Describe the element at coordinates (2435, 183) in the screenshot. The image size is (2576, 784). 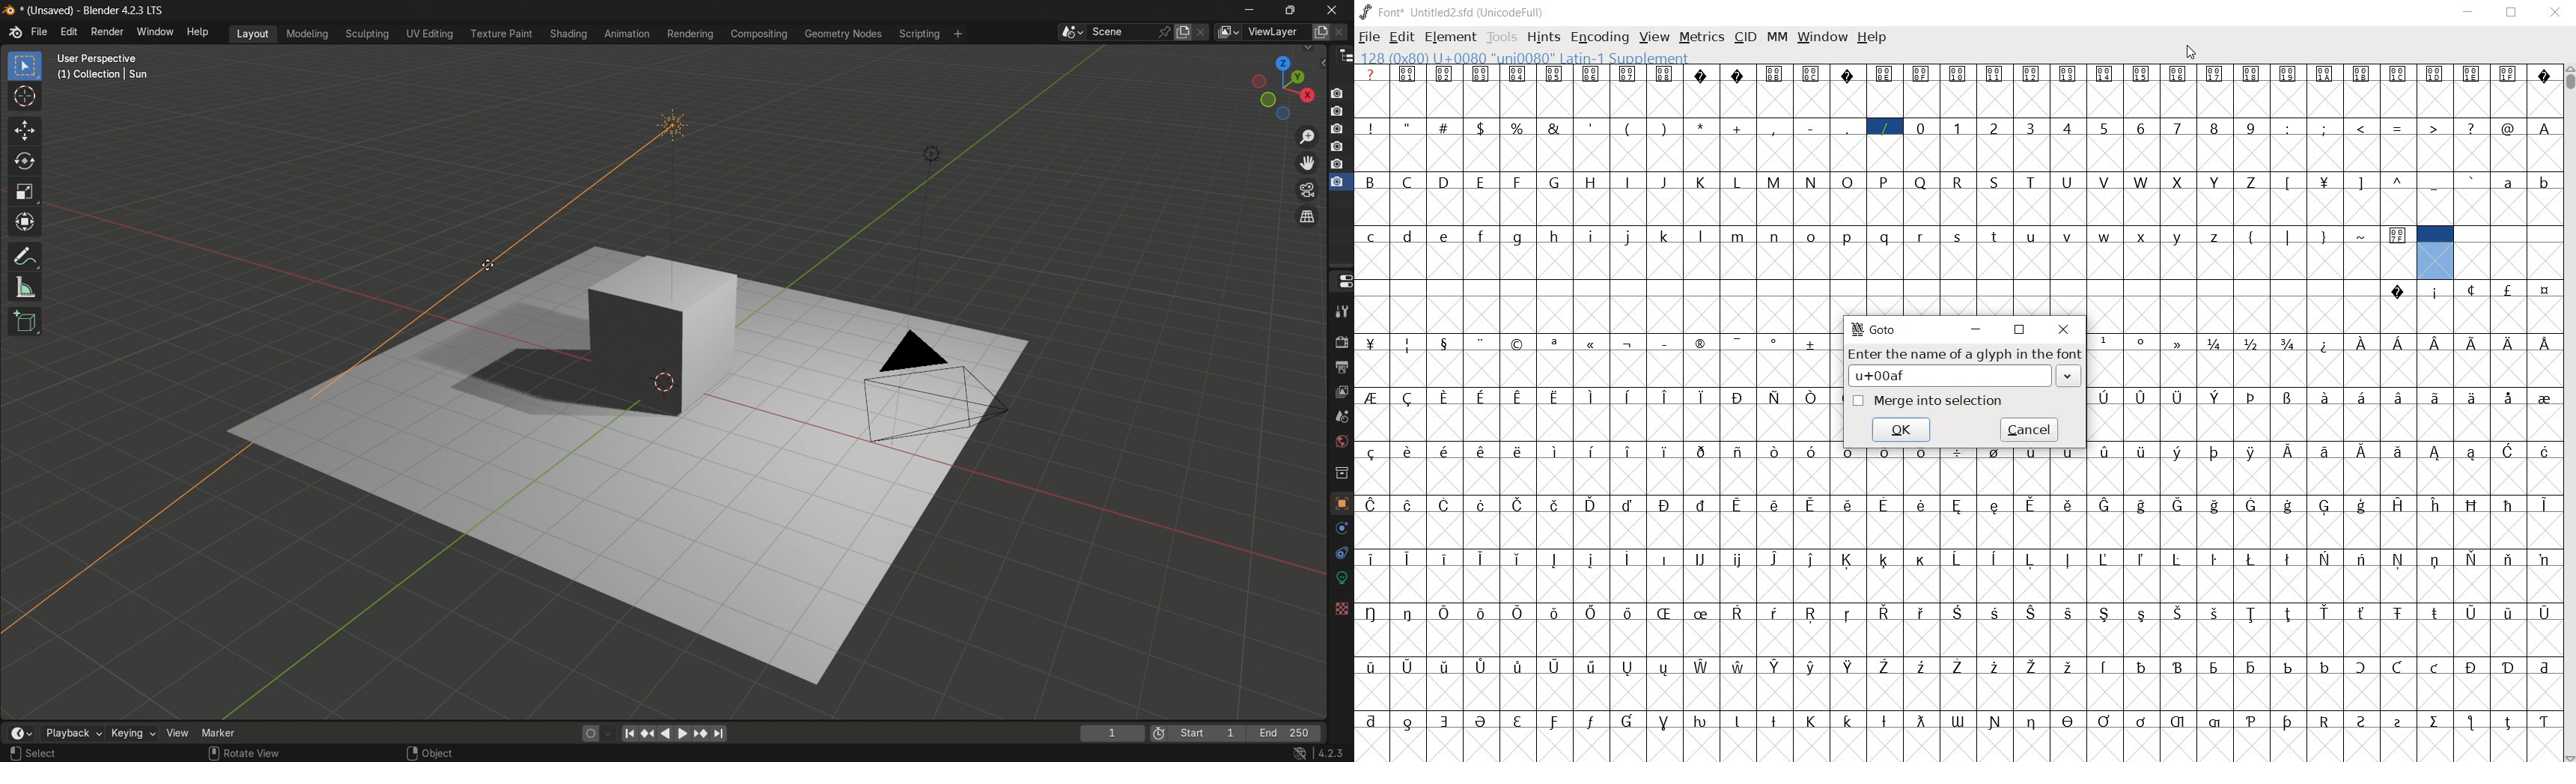
I see `_` at that location.